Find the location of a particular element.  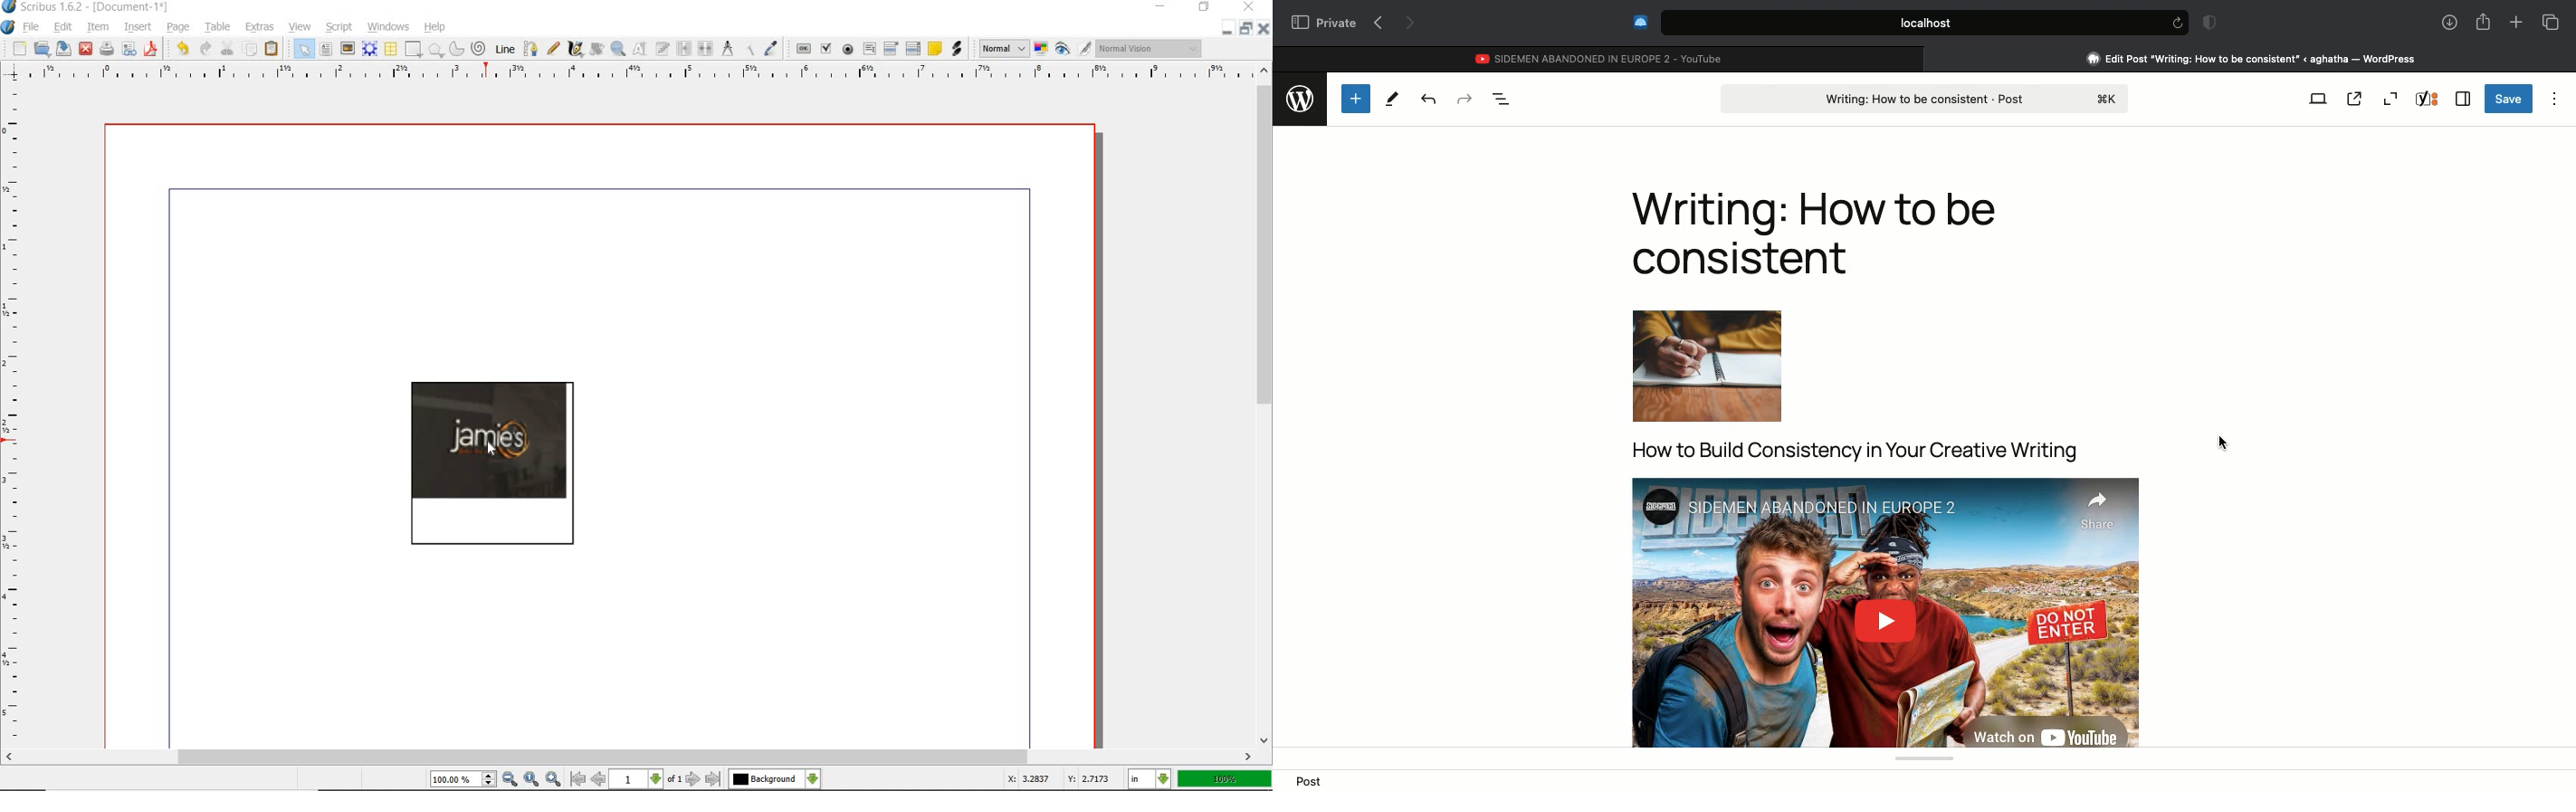

PASTE is located at coordinates (274, 48).